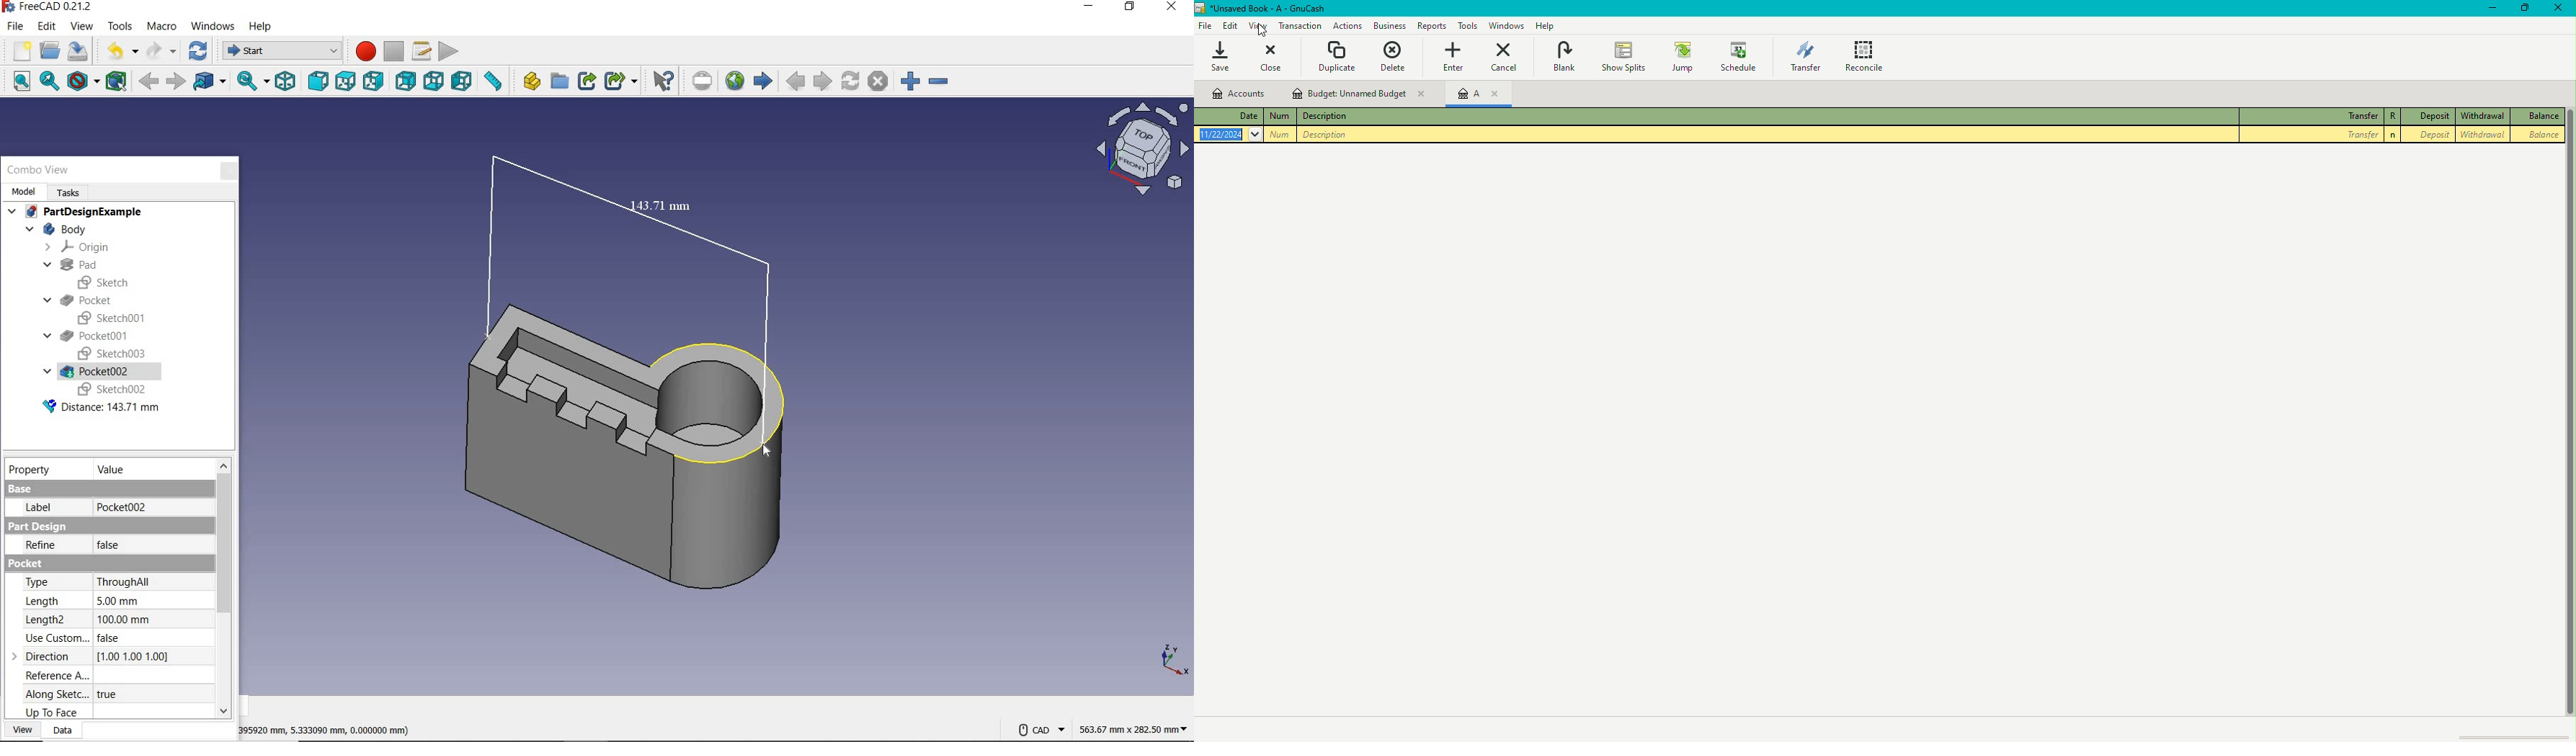 The image size is (2576, 756). I want to click on POCKET, so click(80, 300).